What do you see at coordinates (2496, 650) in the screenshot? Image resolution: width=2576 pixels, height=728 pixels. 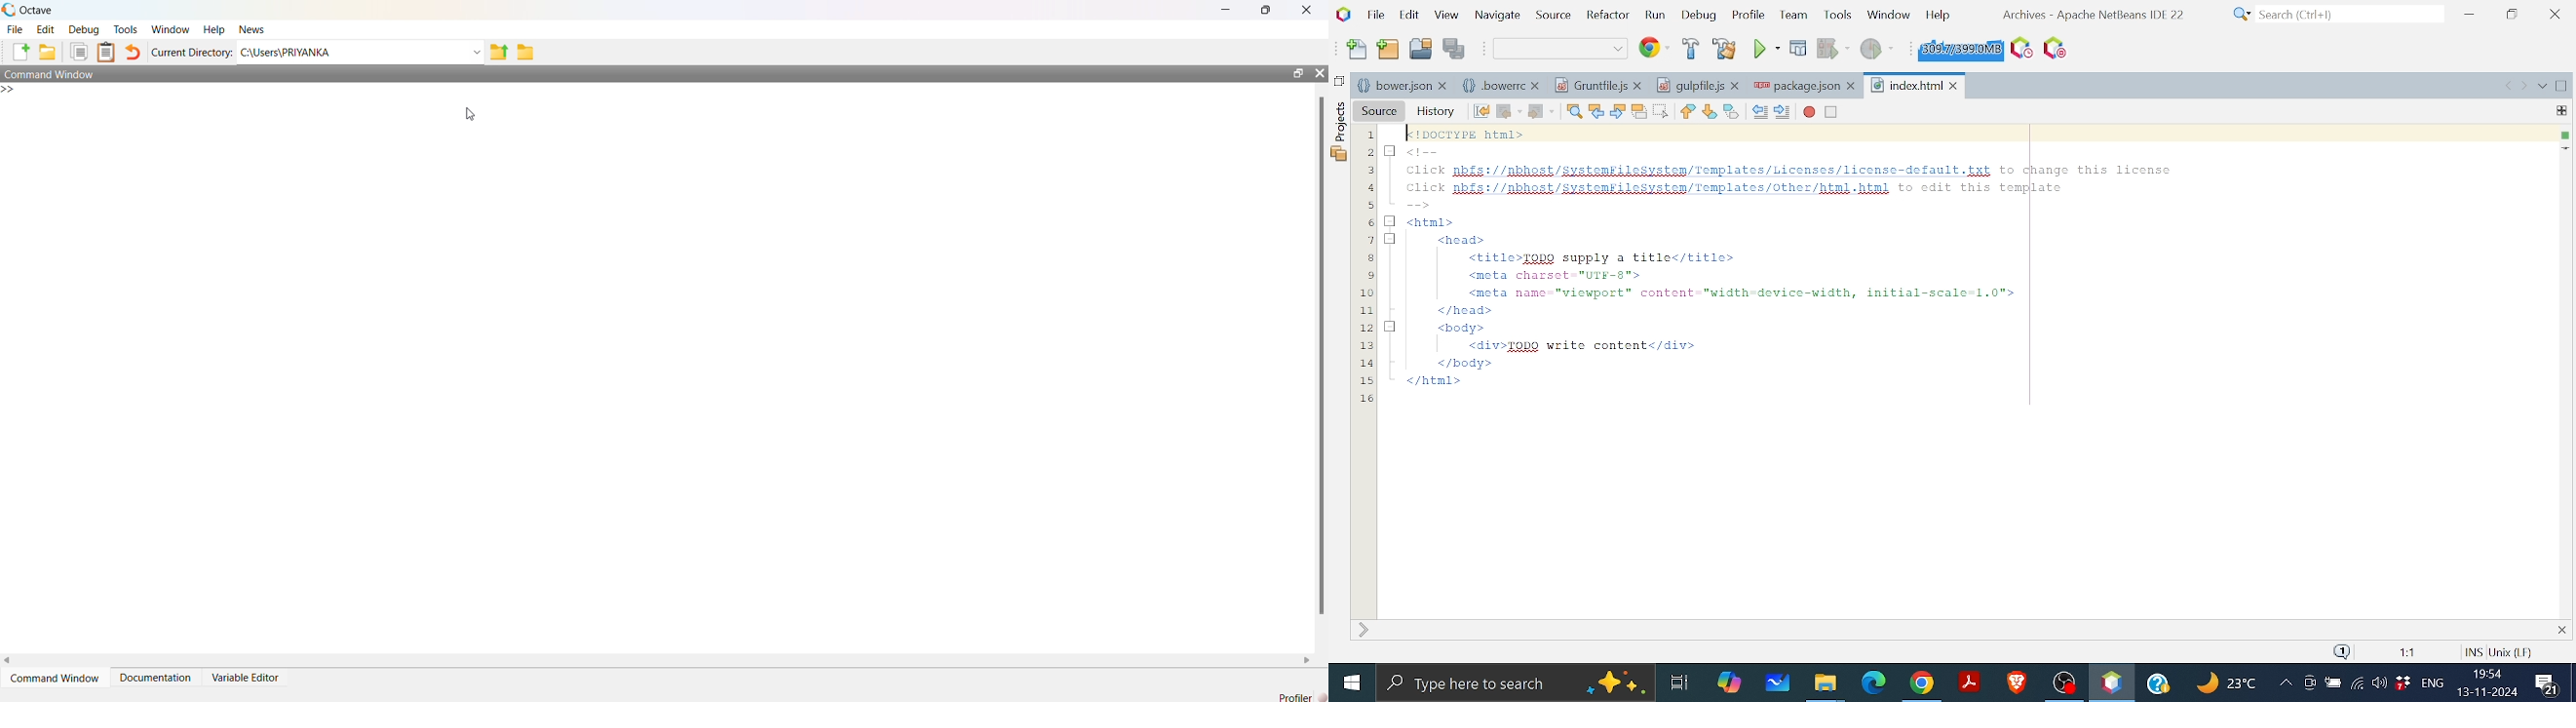 I see `code information` at bounding box center [2496, 650].